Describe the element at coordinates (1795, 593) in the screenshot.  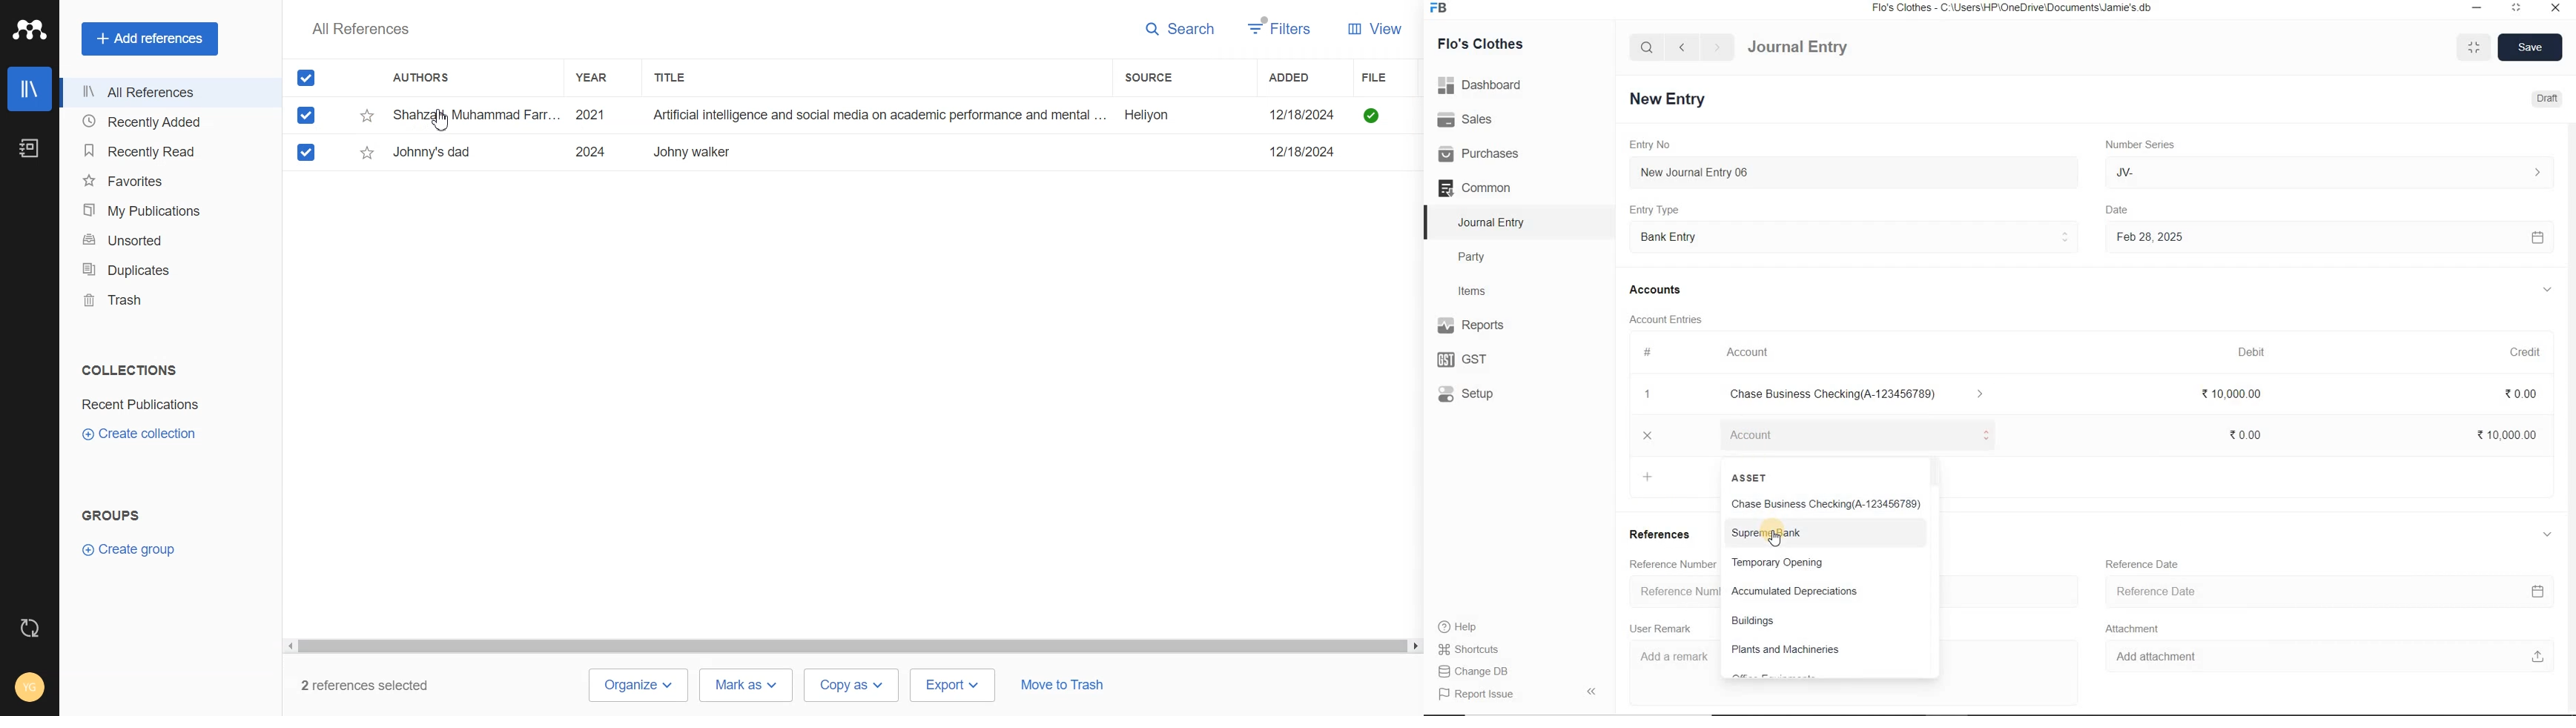
I see `Accumulated Depreciations` at that location.